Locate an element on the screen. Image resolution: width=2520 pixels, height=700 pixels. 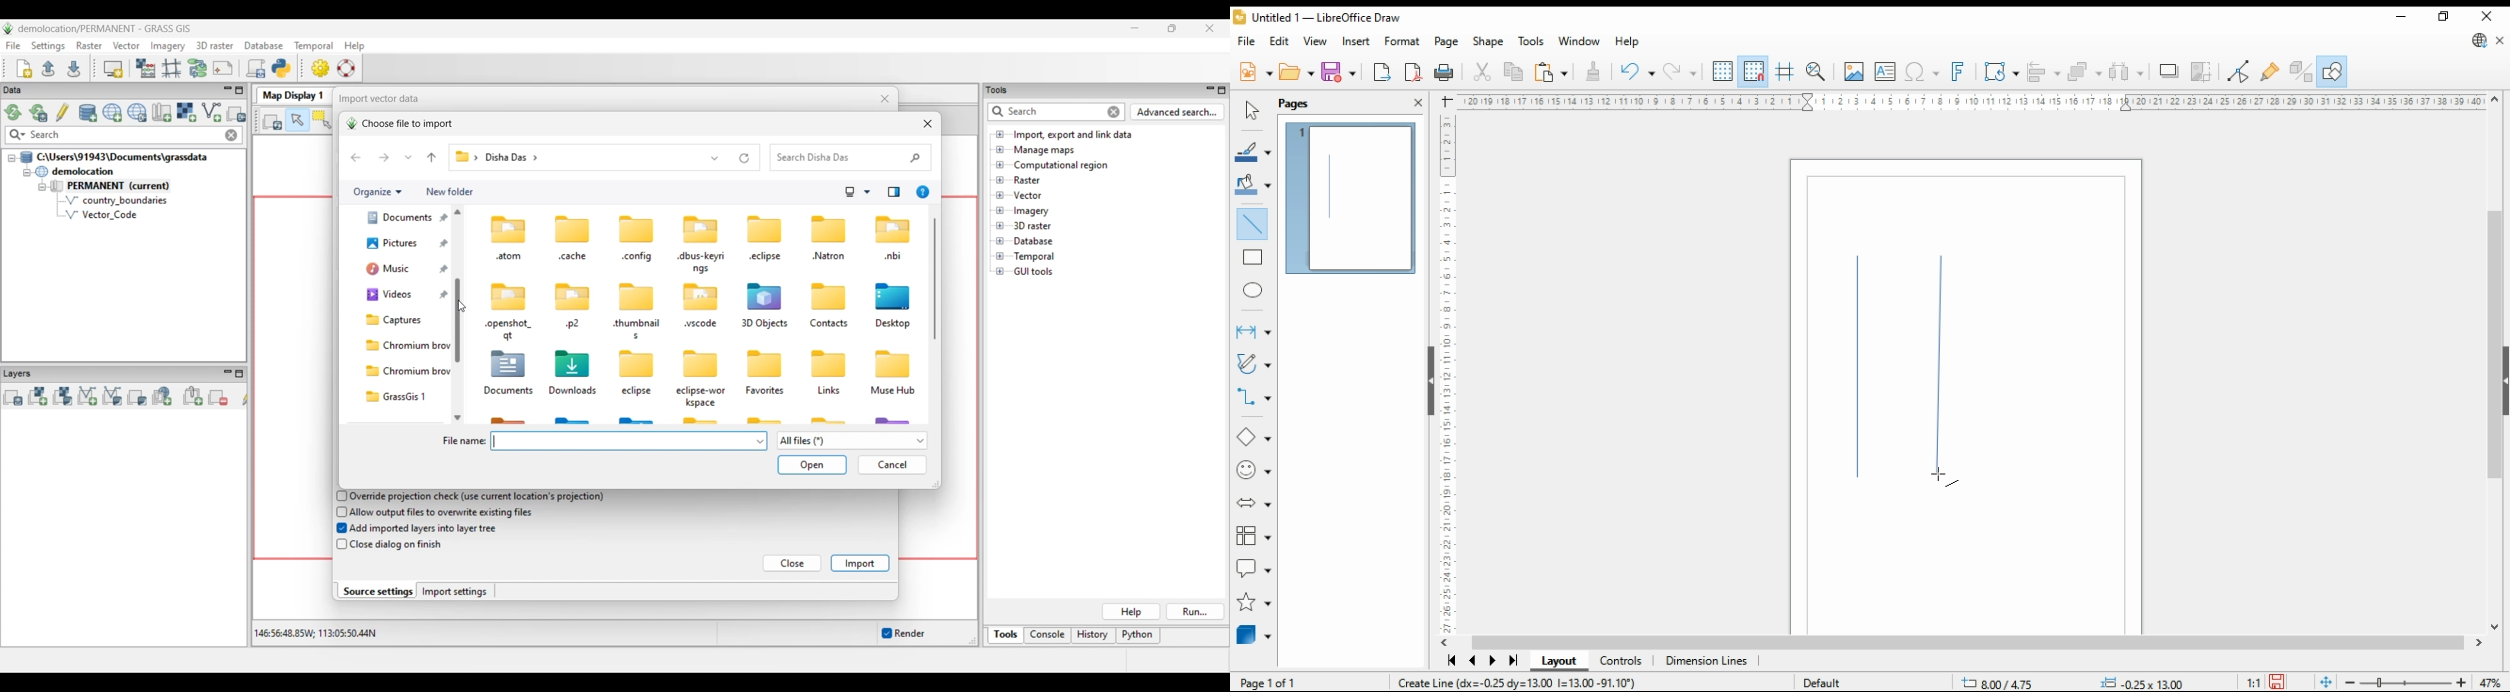
zoom factor is located at coordinates (2492, 682).